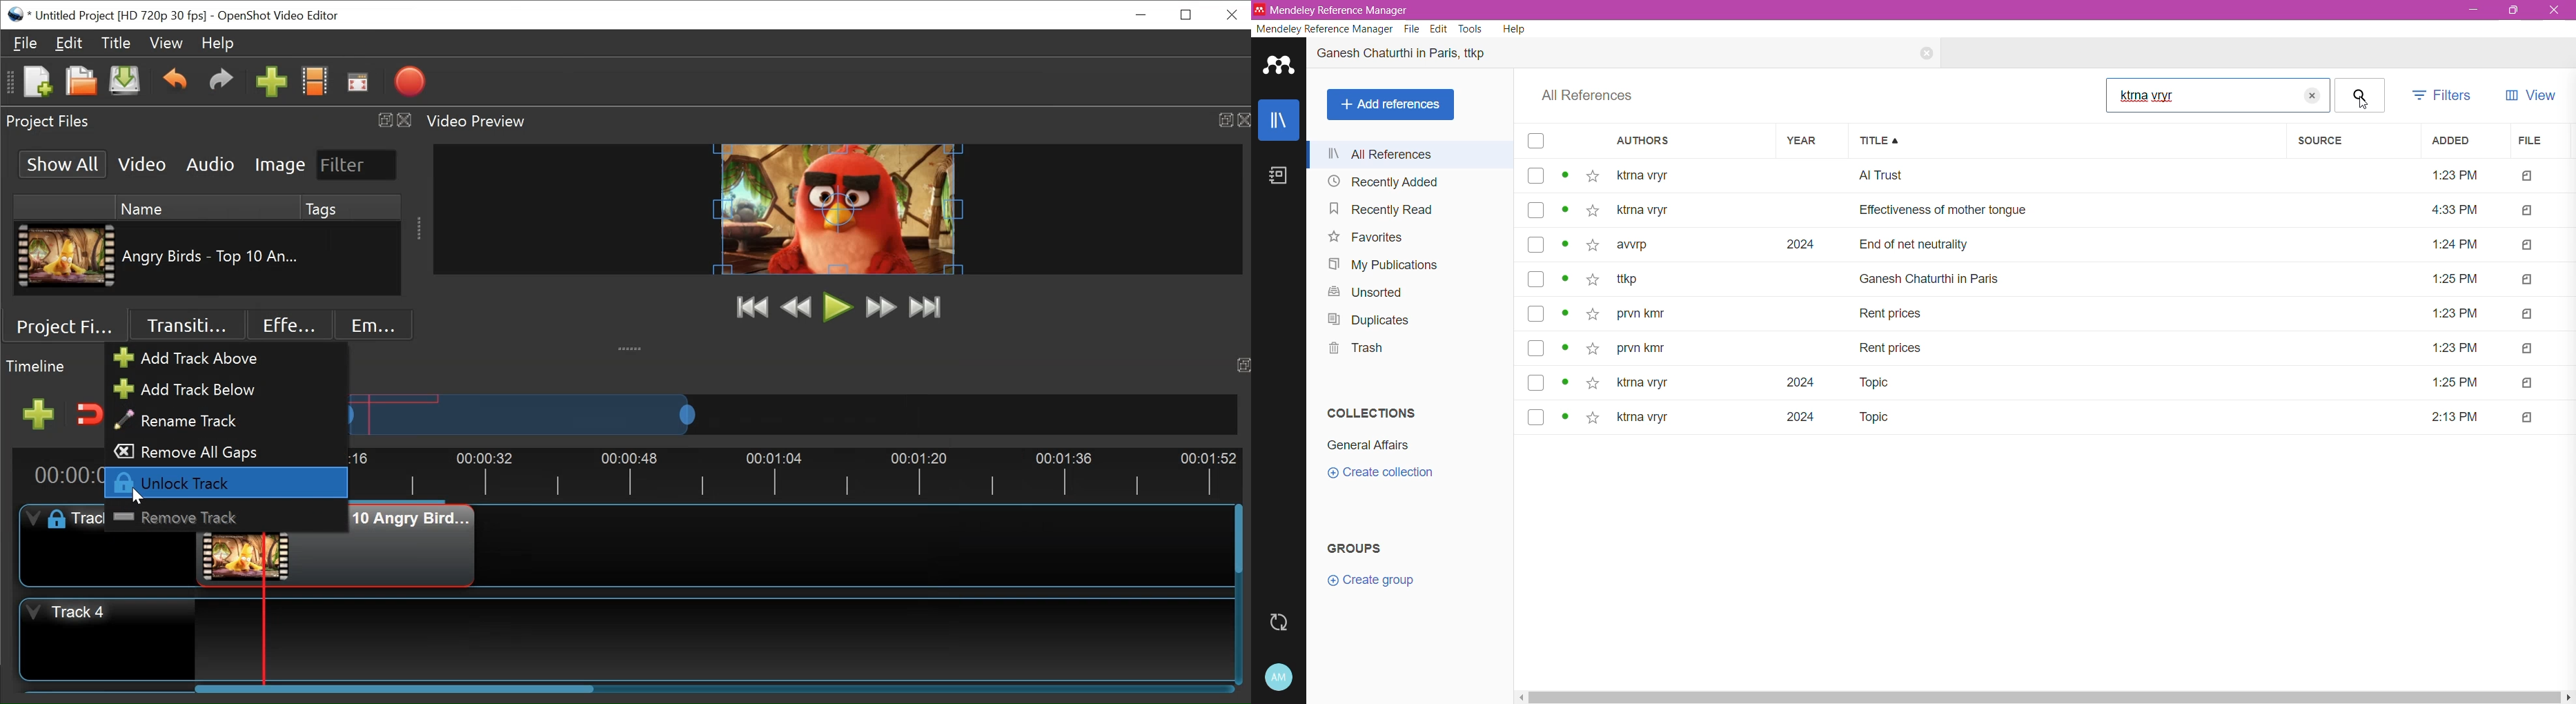  Describe the element at coordinates (1815, 141) in the screenshot. I see `Year` at that location.